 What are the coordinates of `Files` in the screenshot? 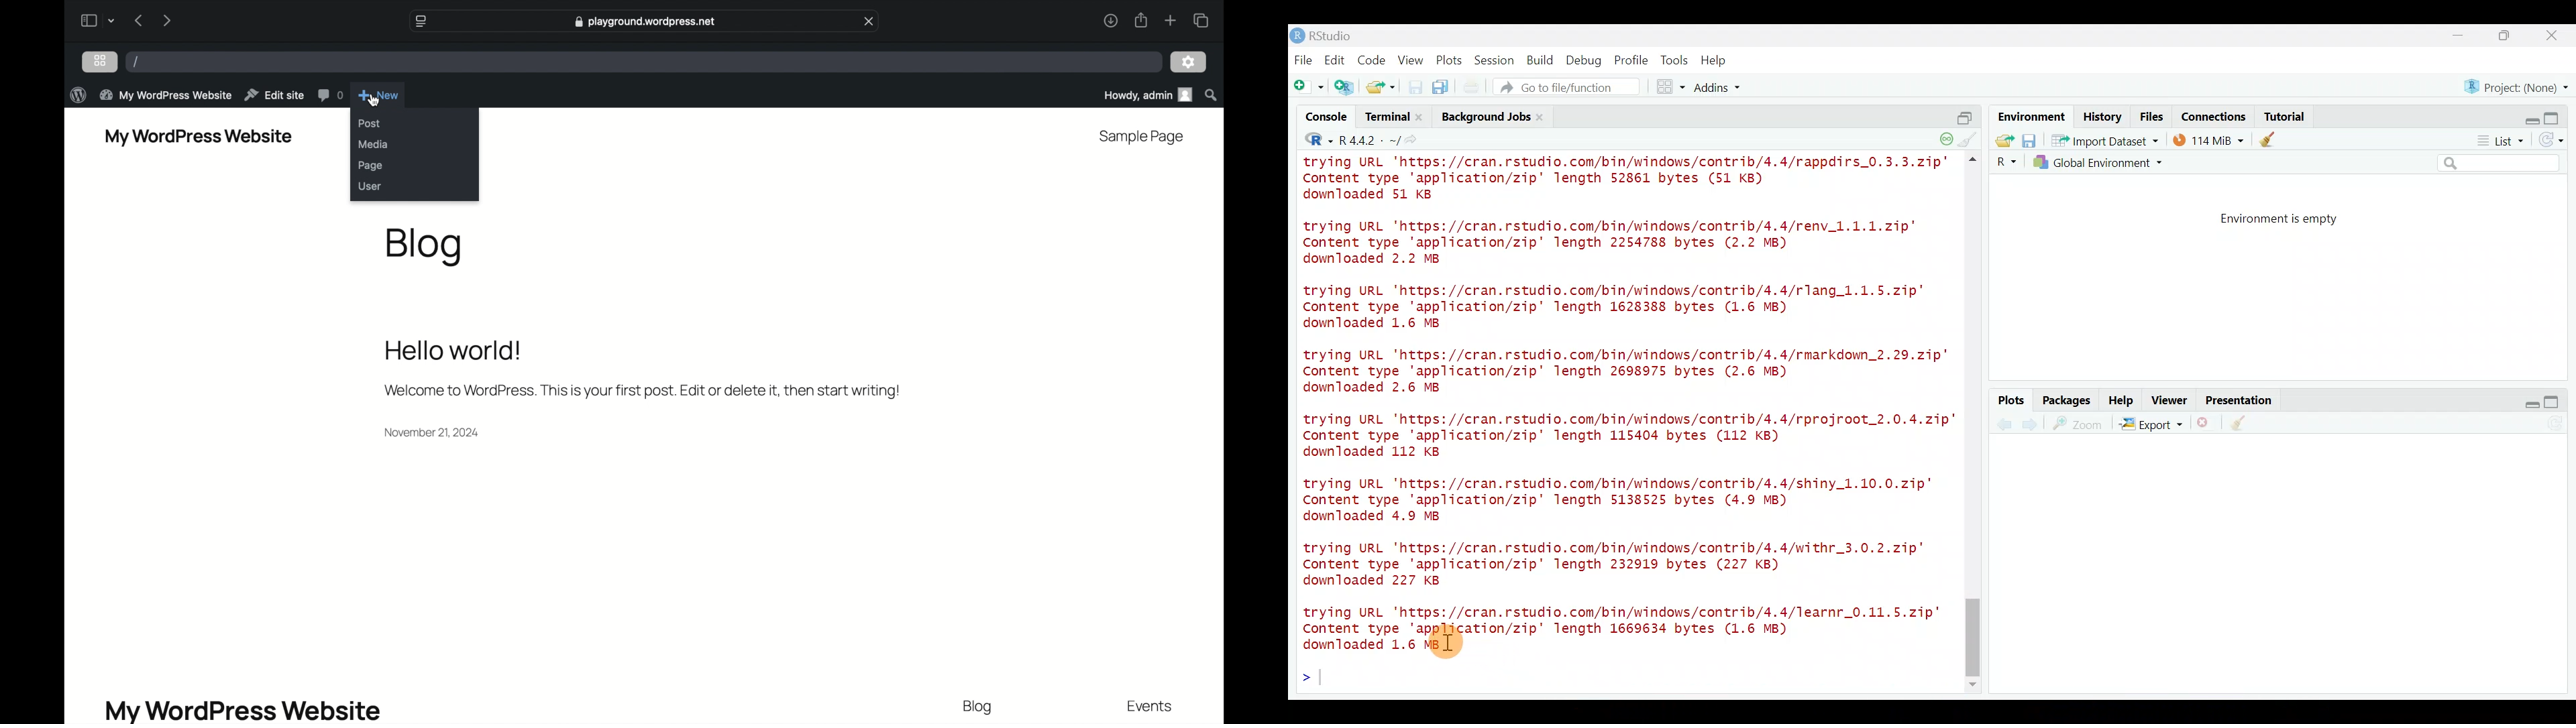 It's located at (2152, 117).